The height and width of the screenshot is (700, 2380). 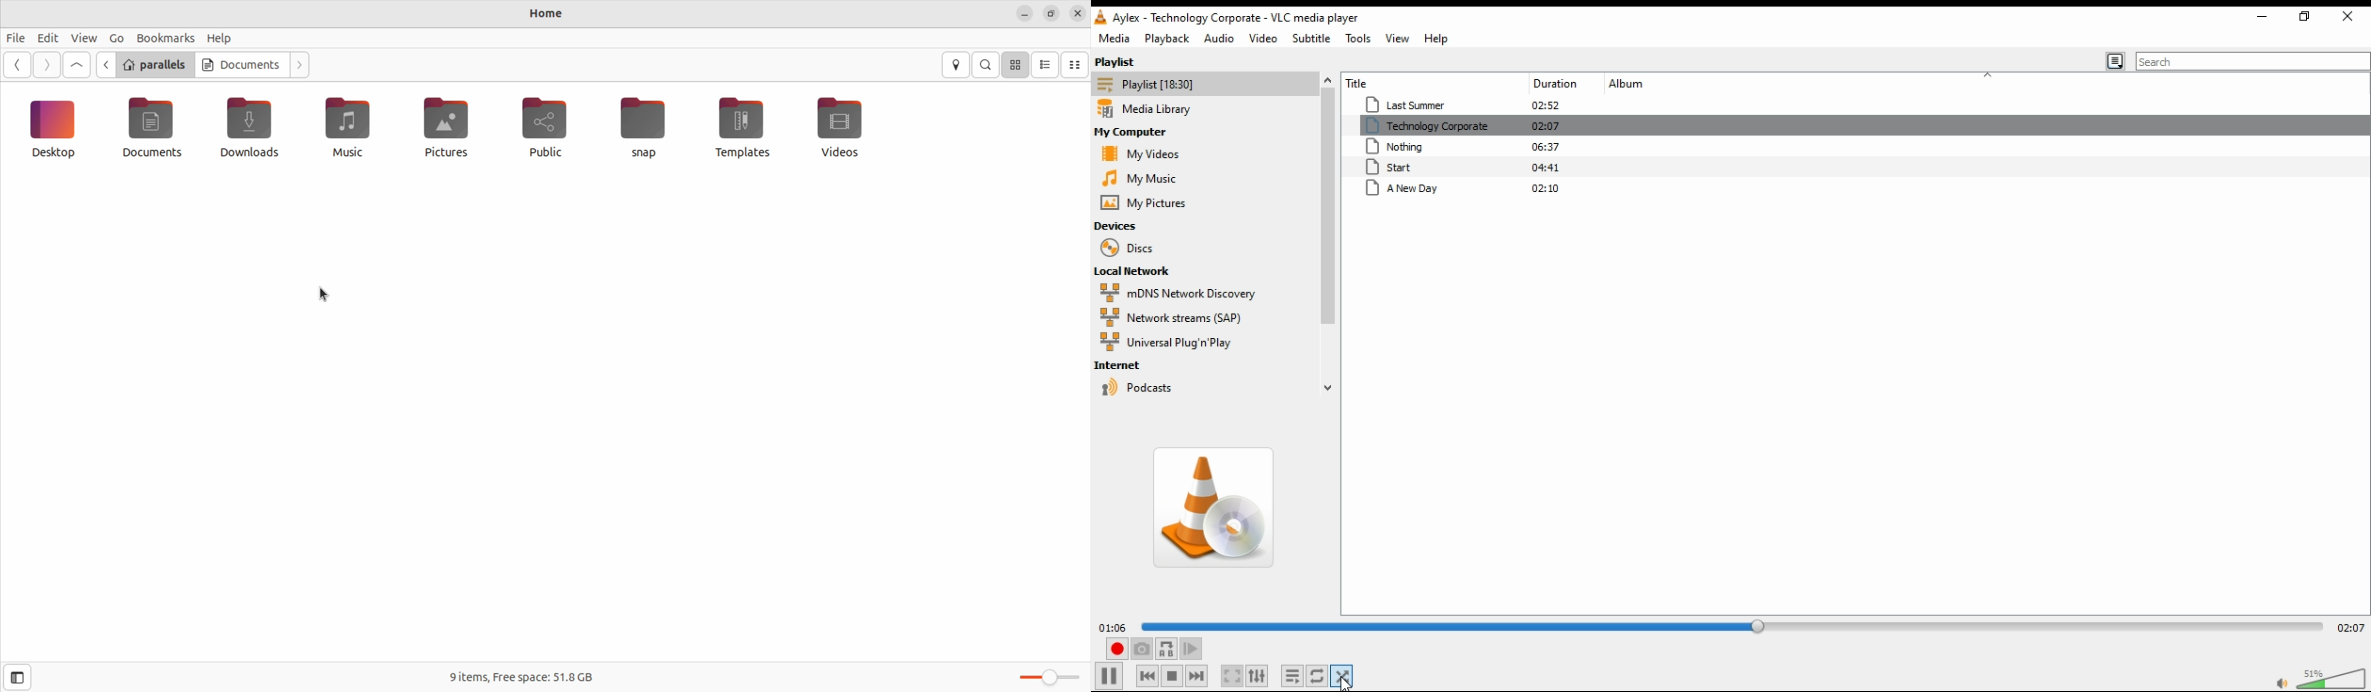 I want to click on 02:07, so click(x=2351, y=625).